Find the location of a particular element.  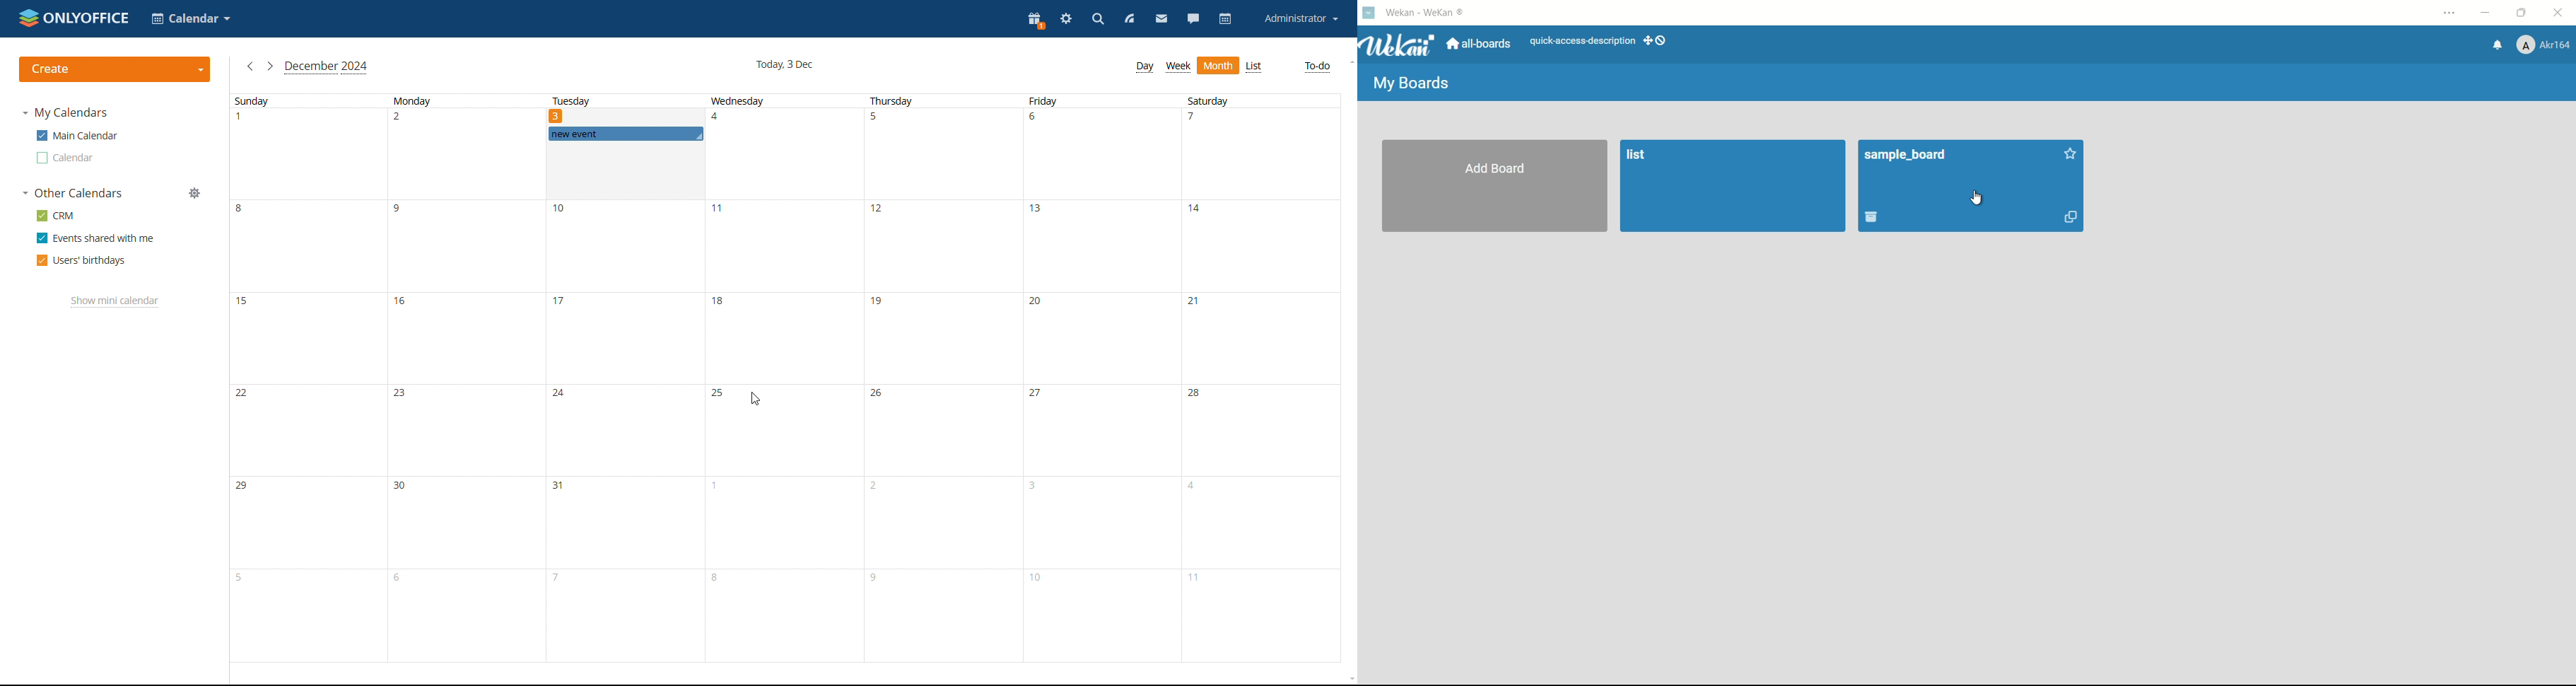

cursor is located at coordinates (755, 399).